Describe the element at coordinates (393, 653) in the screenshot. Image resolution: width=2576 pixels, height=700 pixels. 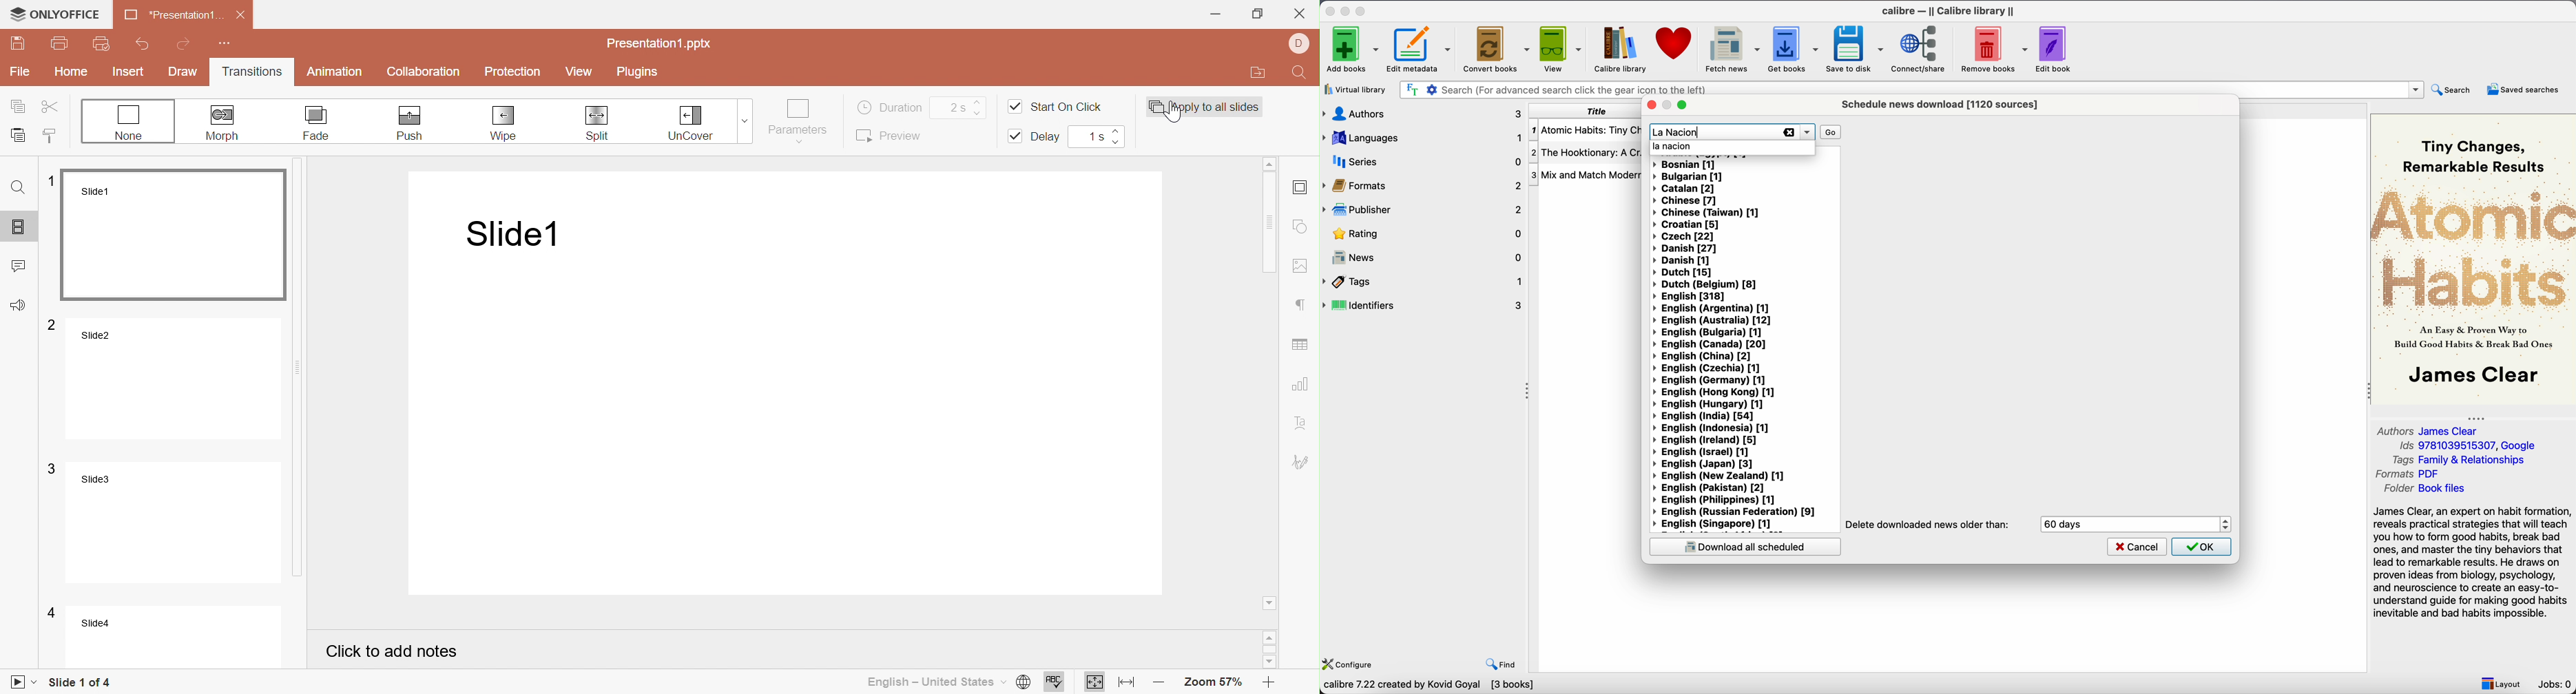
I see `Click to add notes` at that location.